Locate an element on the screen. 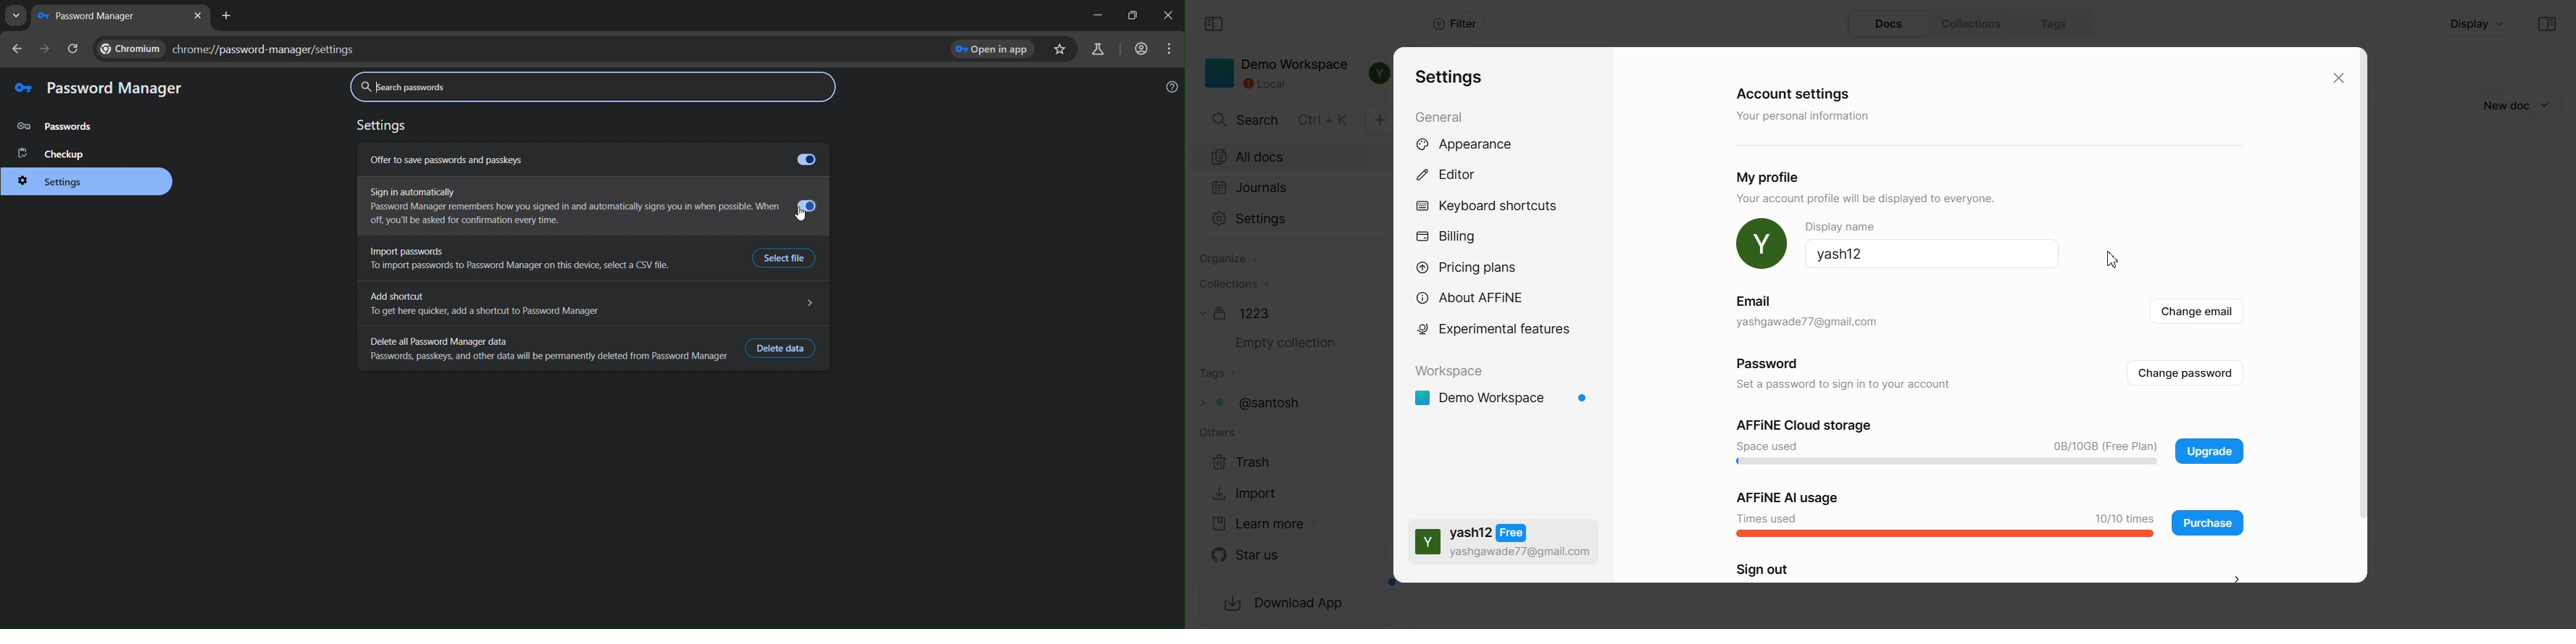  Select file  is located at coordinates (788, 257).